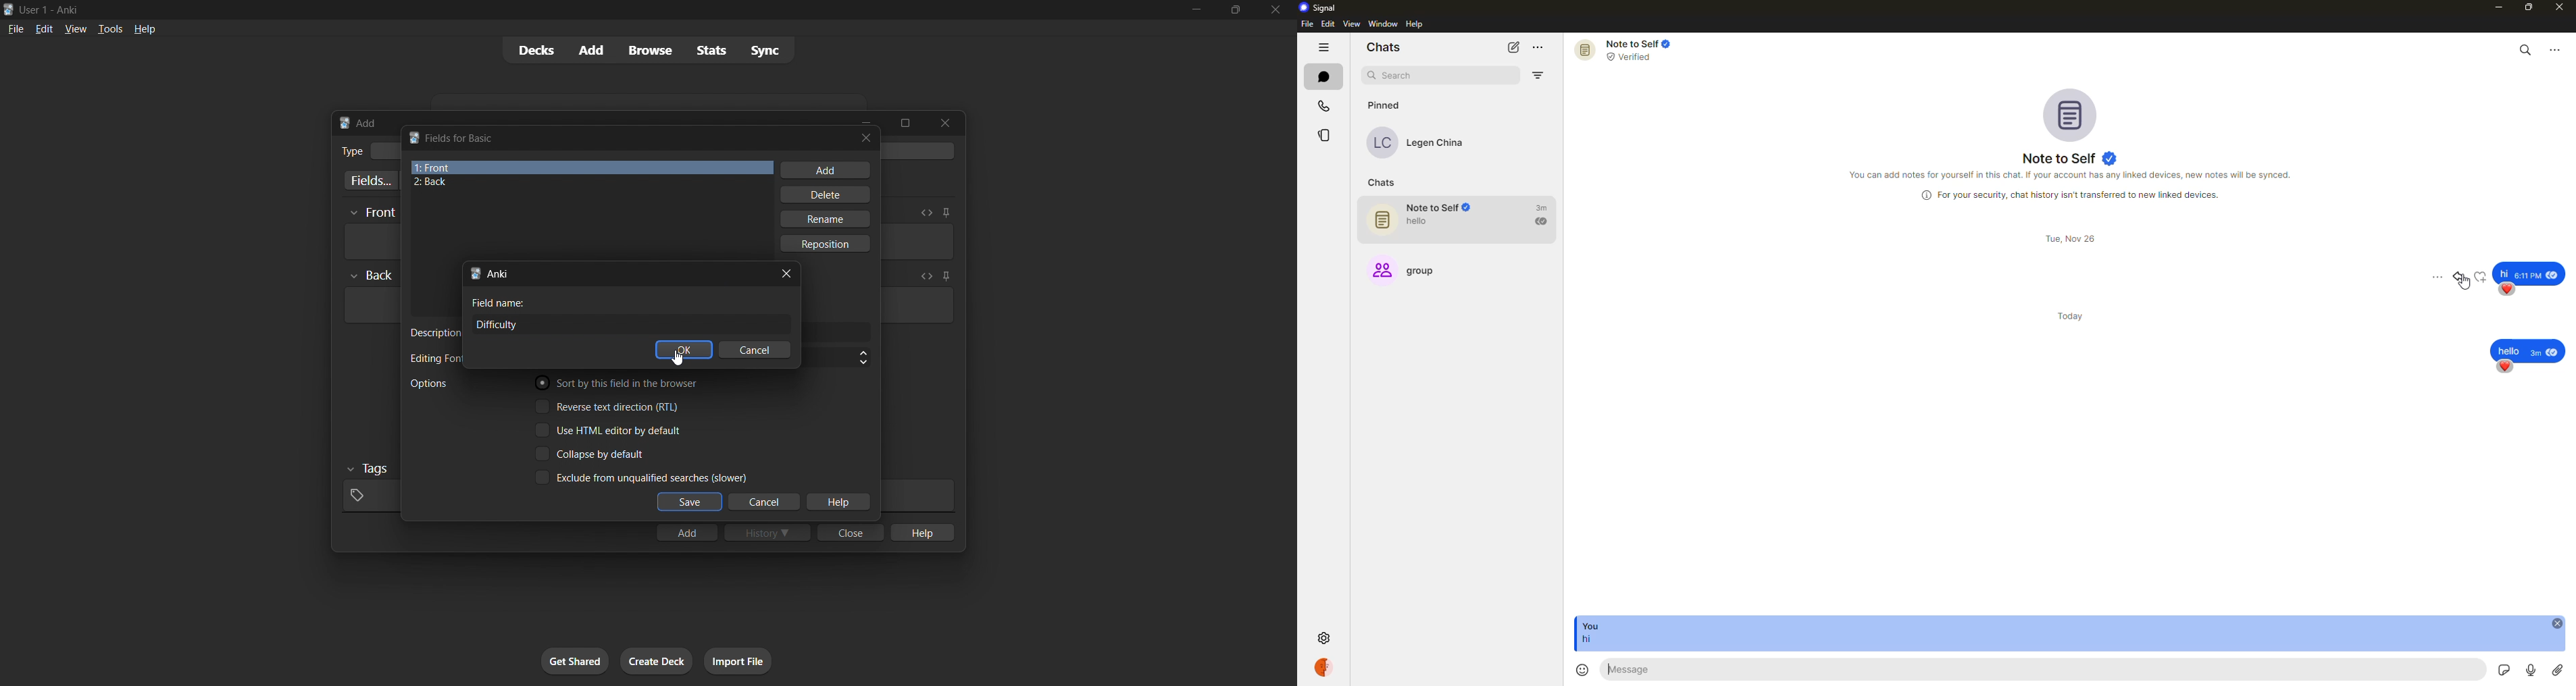 This screenshot has width=2576, height=700. Describe the element at coordinates (827, 244) in the screenshot. I see `reposition` at that location.